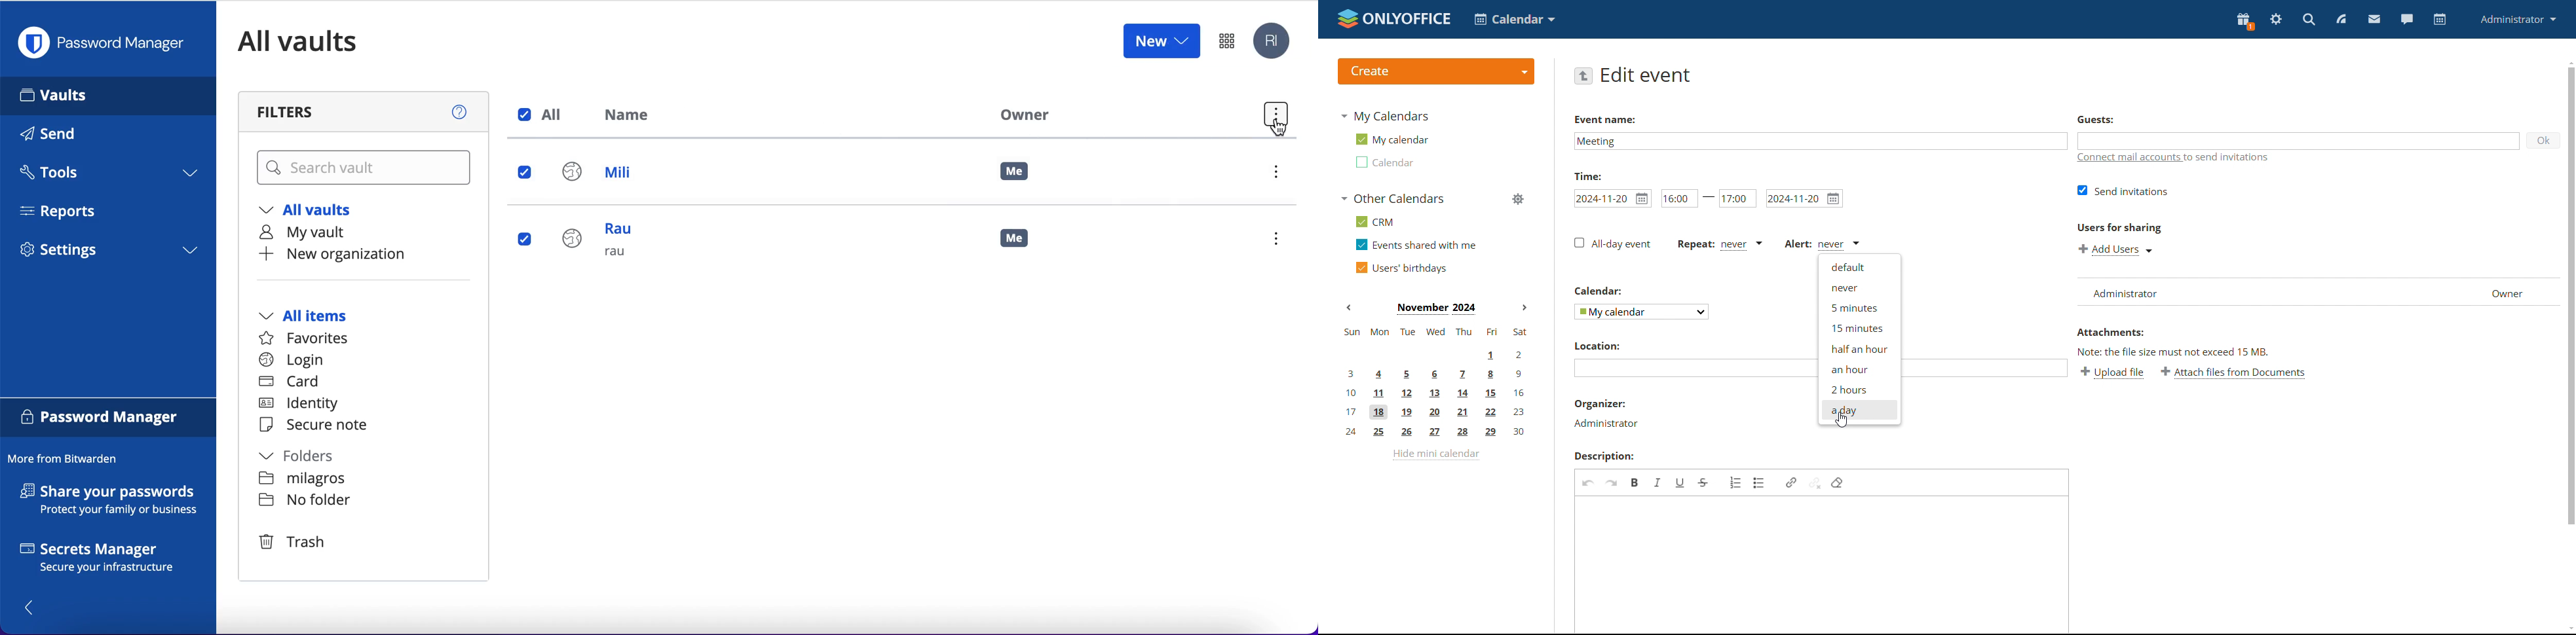 The image size is (2576, 644). Describe the element at coordinates (106, 43) in the screenshot. I see `password manager` at that location.